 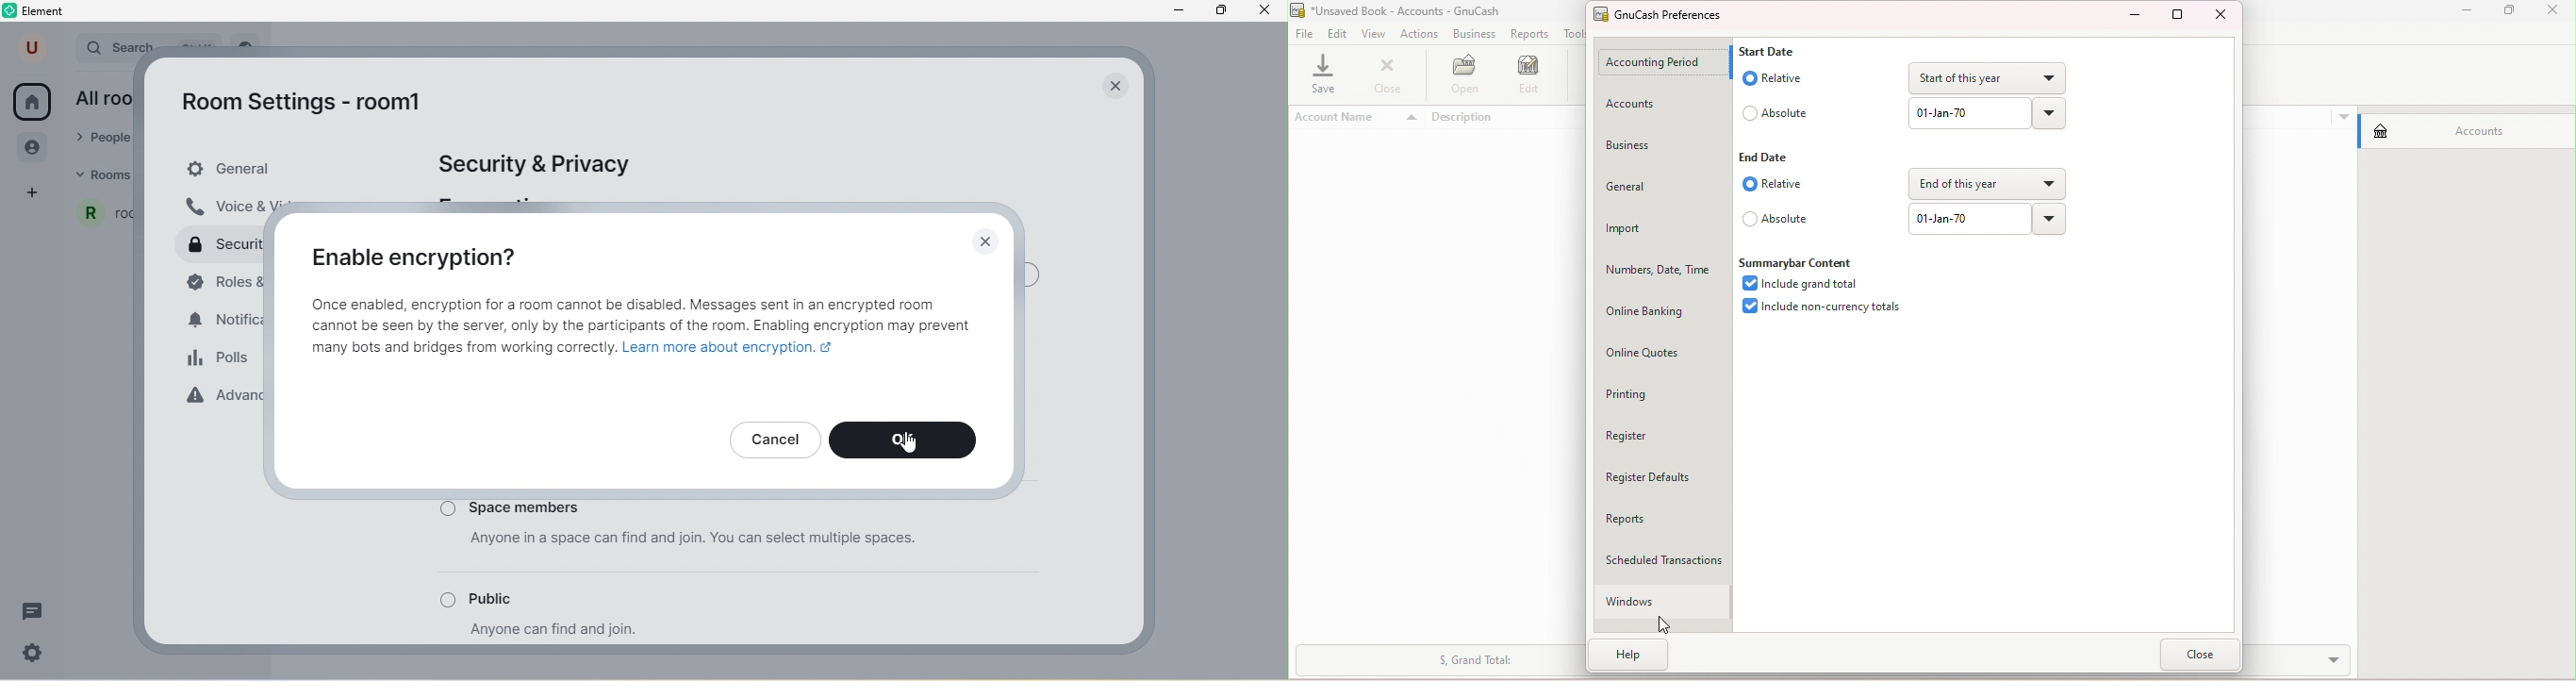 I want to click on threads, so click(x=31, y=609).